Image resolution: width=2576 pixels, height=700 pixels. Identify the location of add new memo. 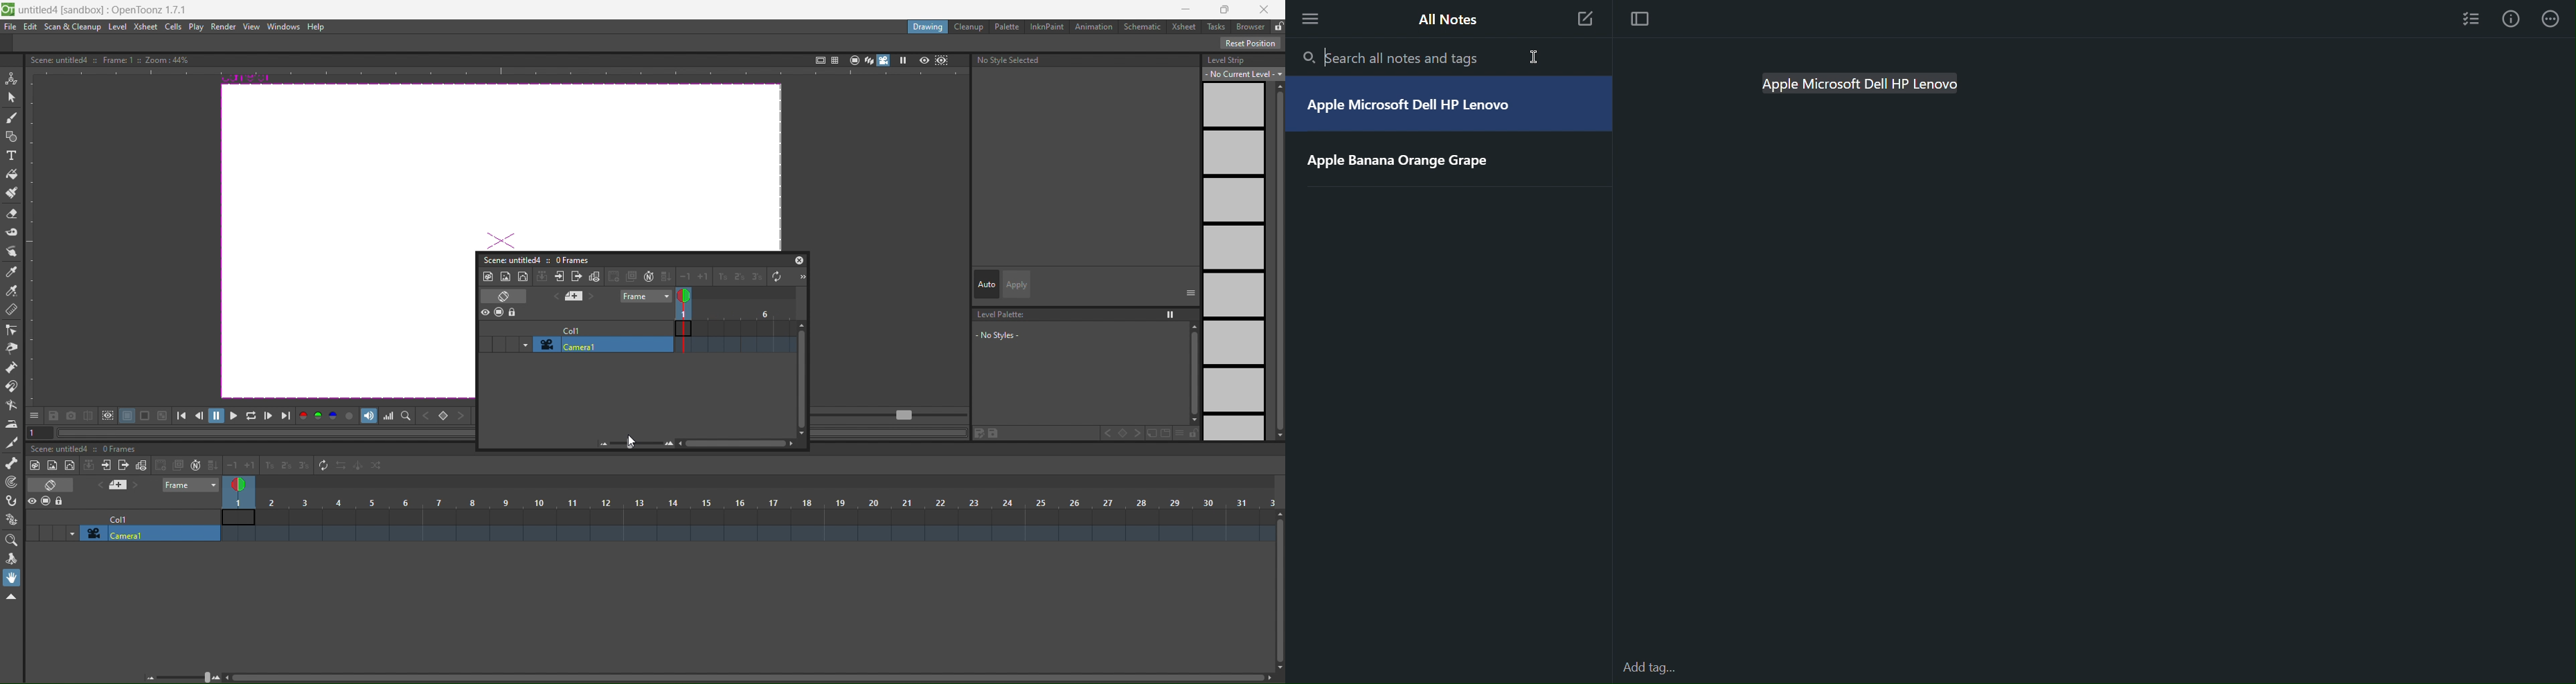
(119, 486).